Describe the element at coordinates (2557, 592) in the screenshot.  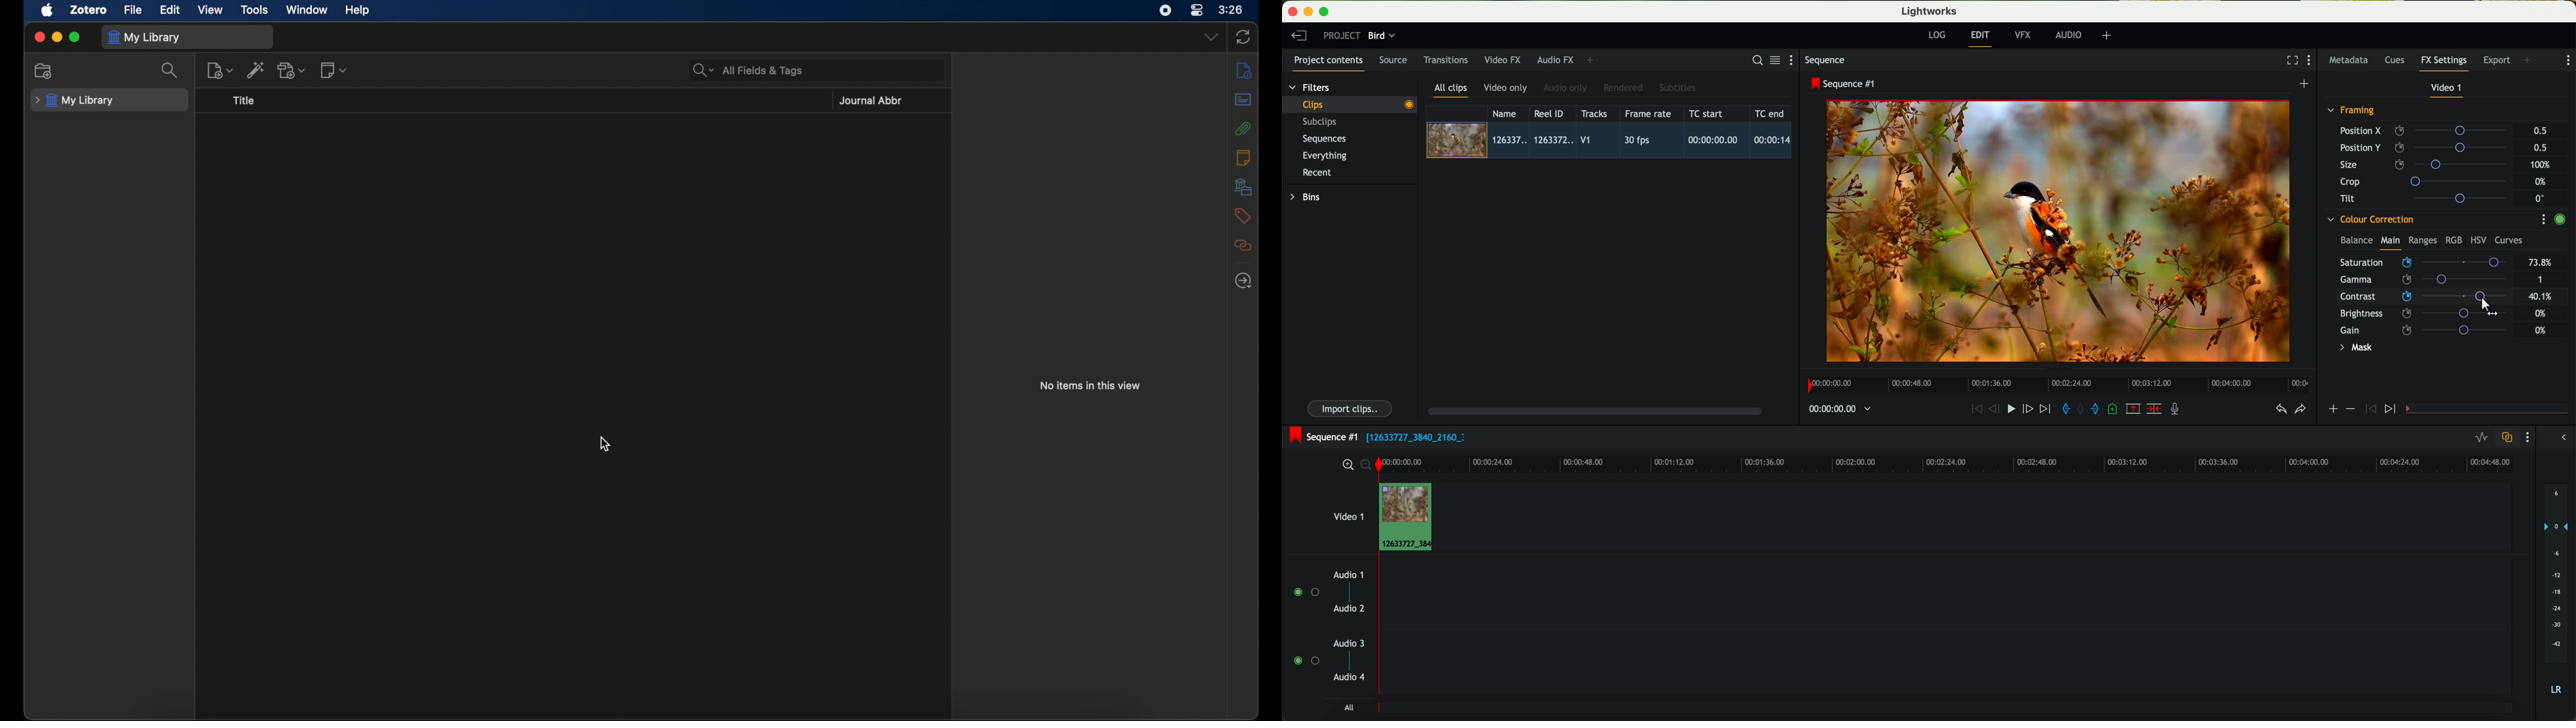
I see `audio output level (d/B)` at that location.